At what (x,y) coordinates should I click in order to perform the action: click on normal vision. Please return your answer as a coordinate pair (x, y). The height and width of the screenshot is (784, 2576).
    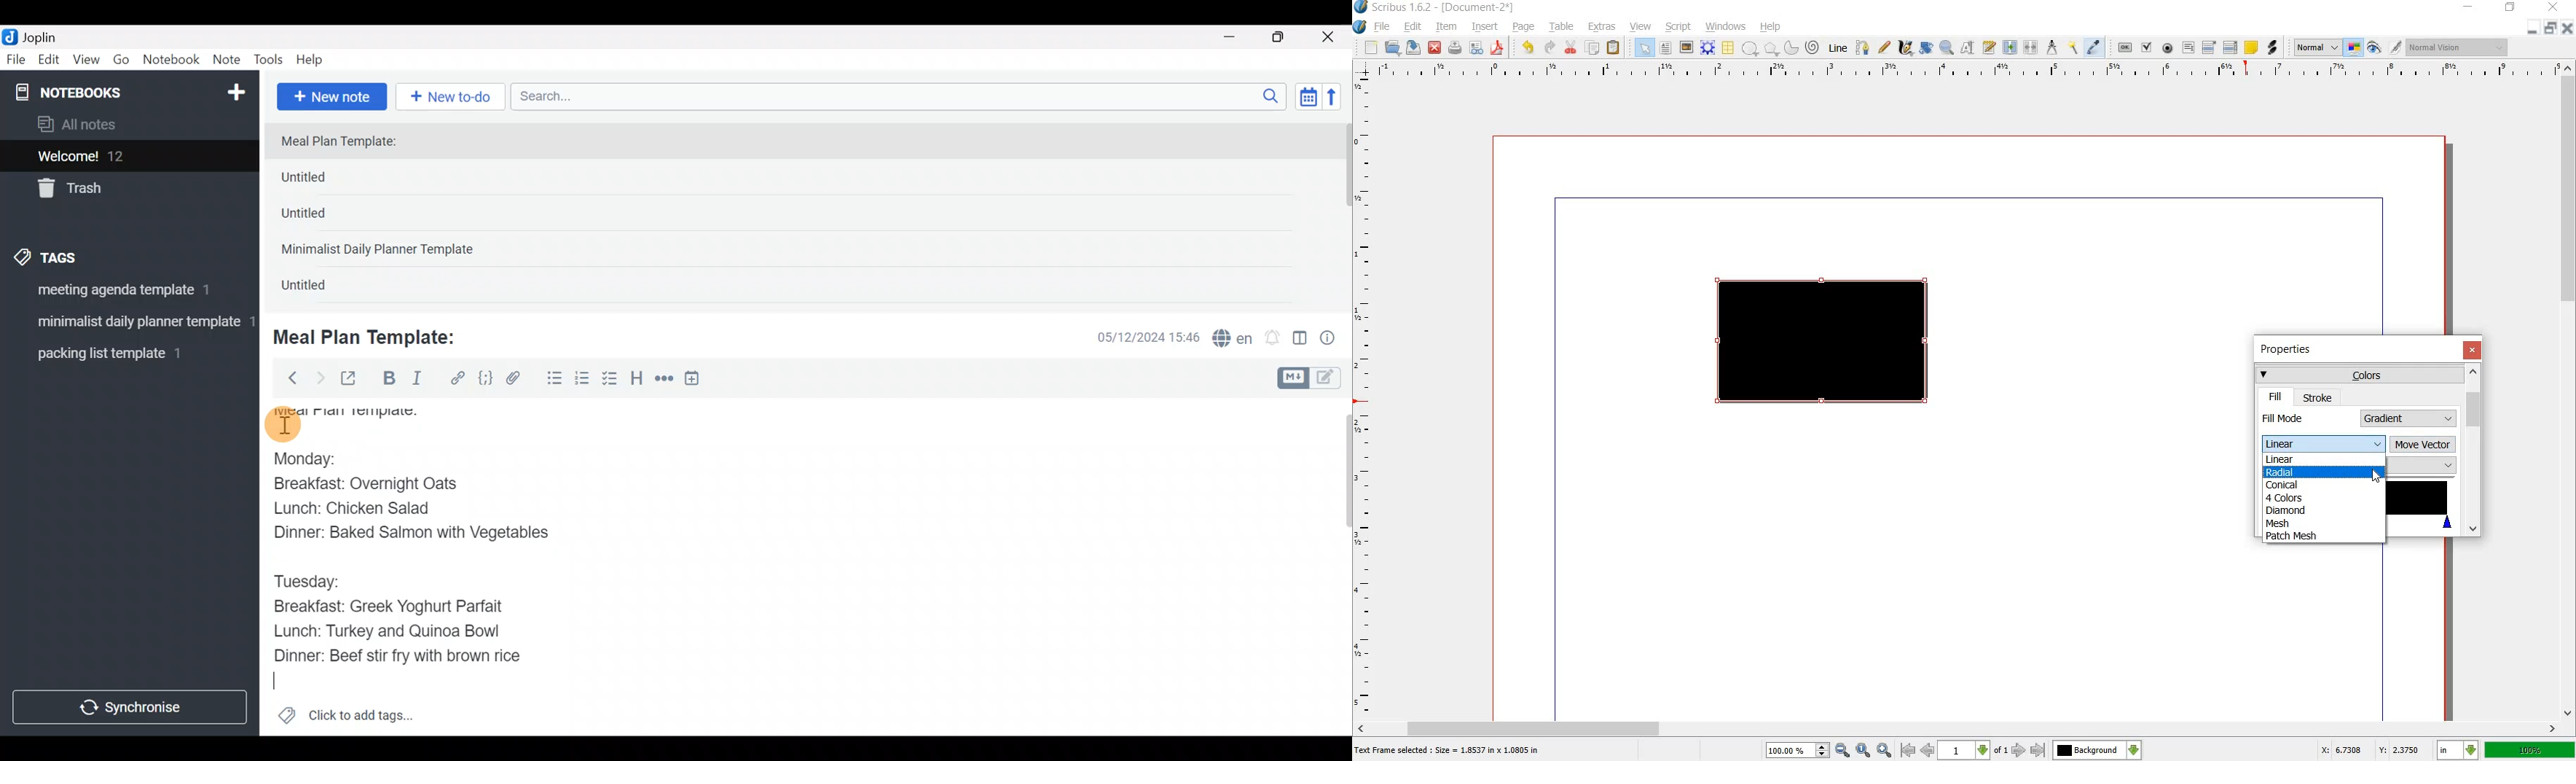
    Looking at the image, I should click on (2459, 47).